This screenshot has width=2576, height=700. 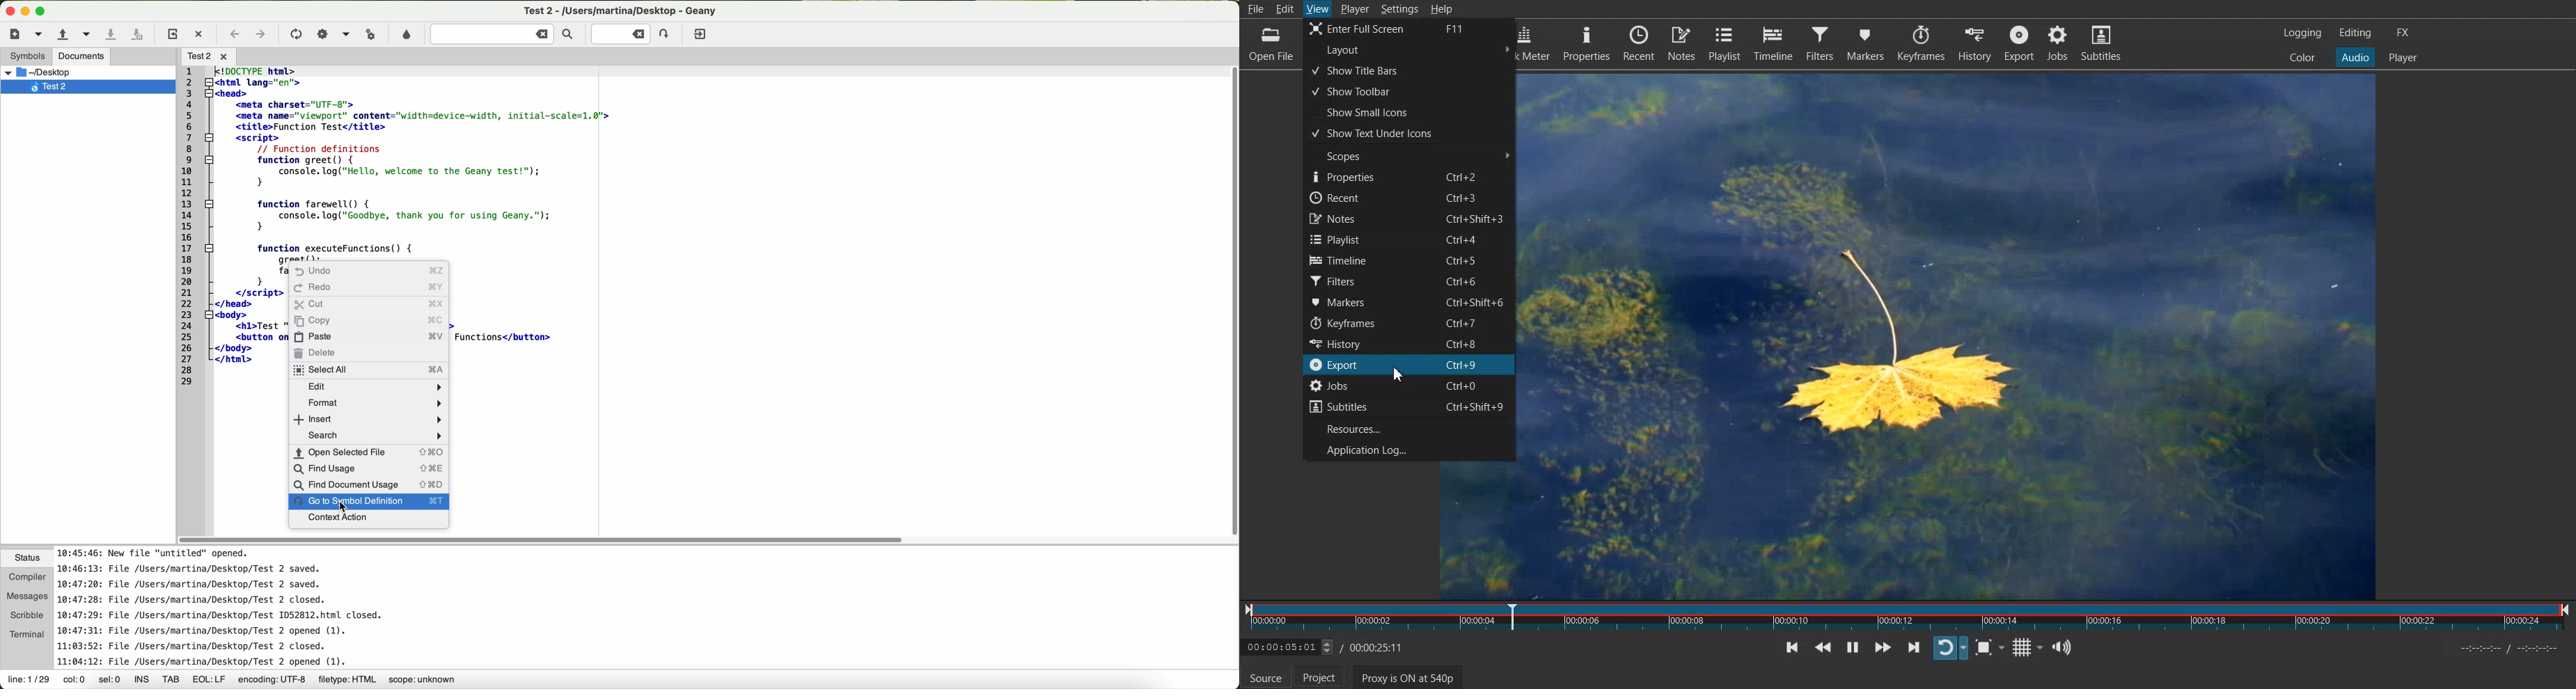 What do you see at coordinates (1820, 43) in the screenshot?
I see `Filters` at bounding box center [1820, 43].